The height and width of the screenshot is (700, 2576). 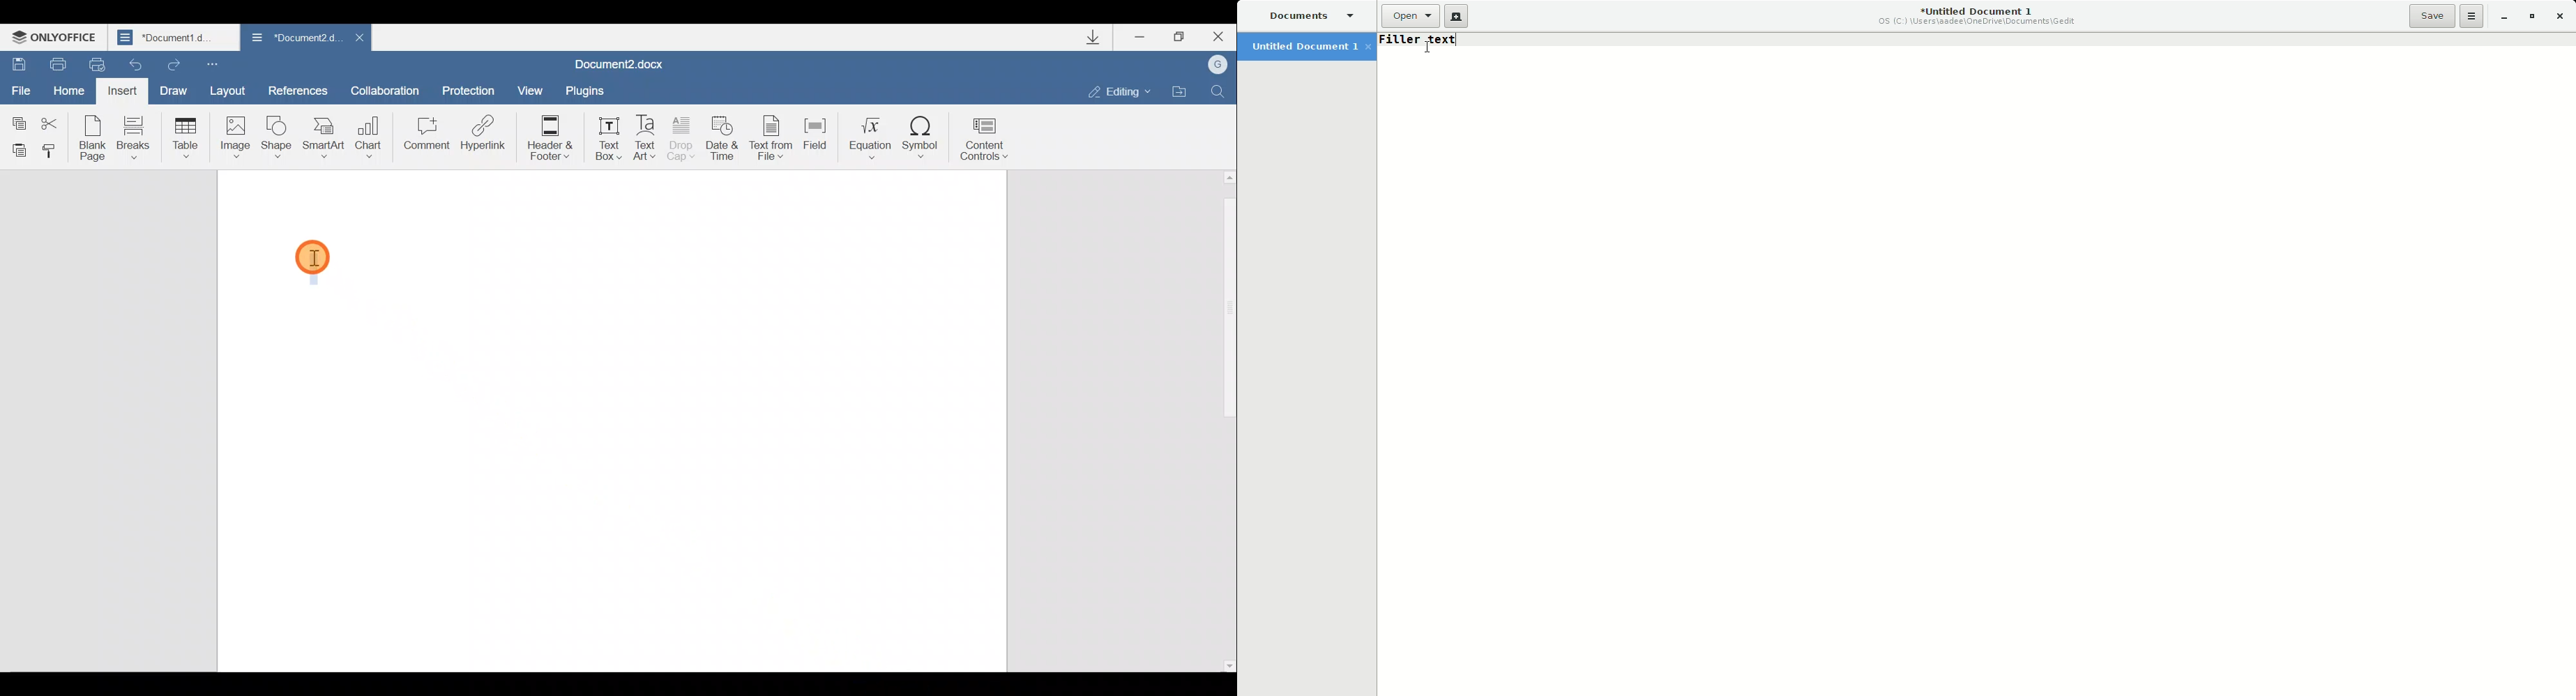 What do you see at coordinates (19, 86) in the screenshot?
I see `File` at bounding box center [19, 86].